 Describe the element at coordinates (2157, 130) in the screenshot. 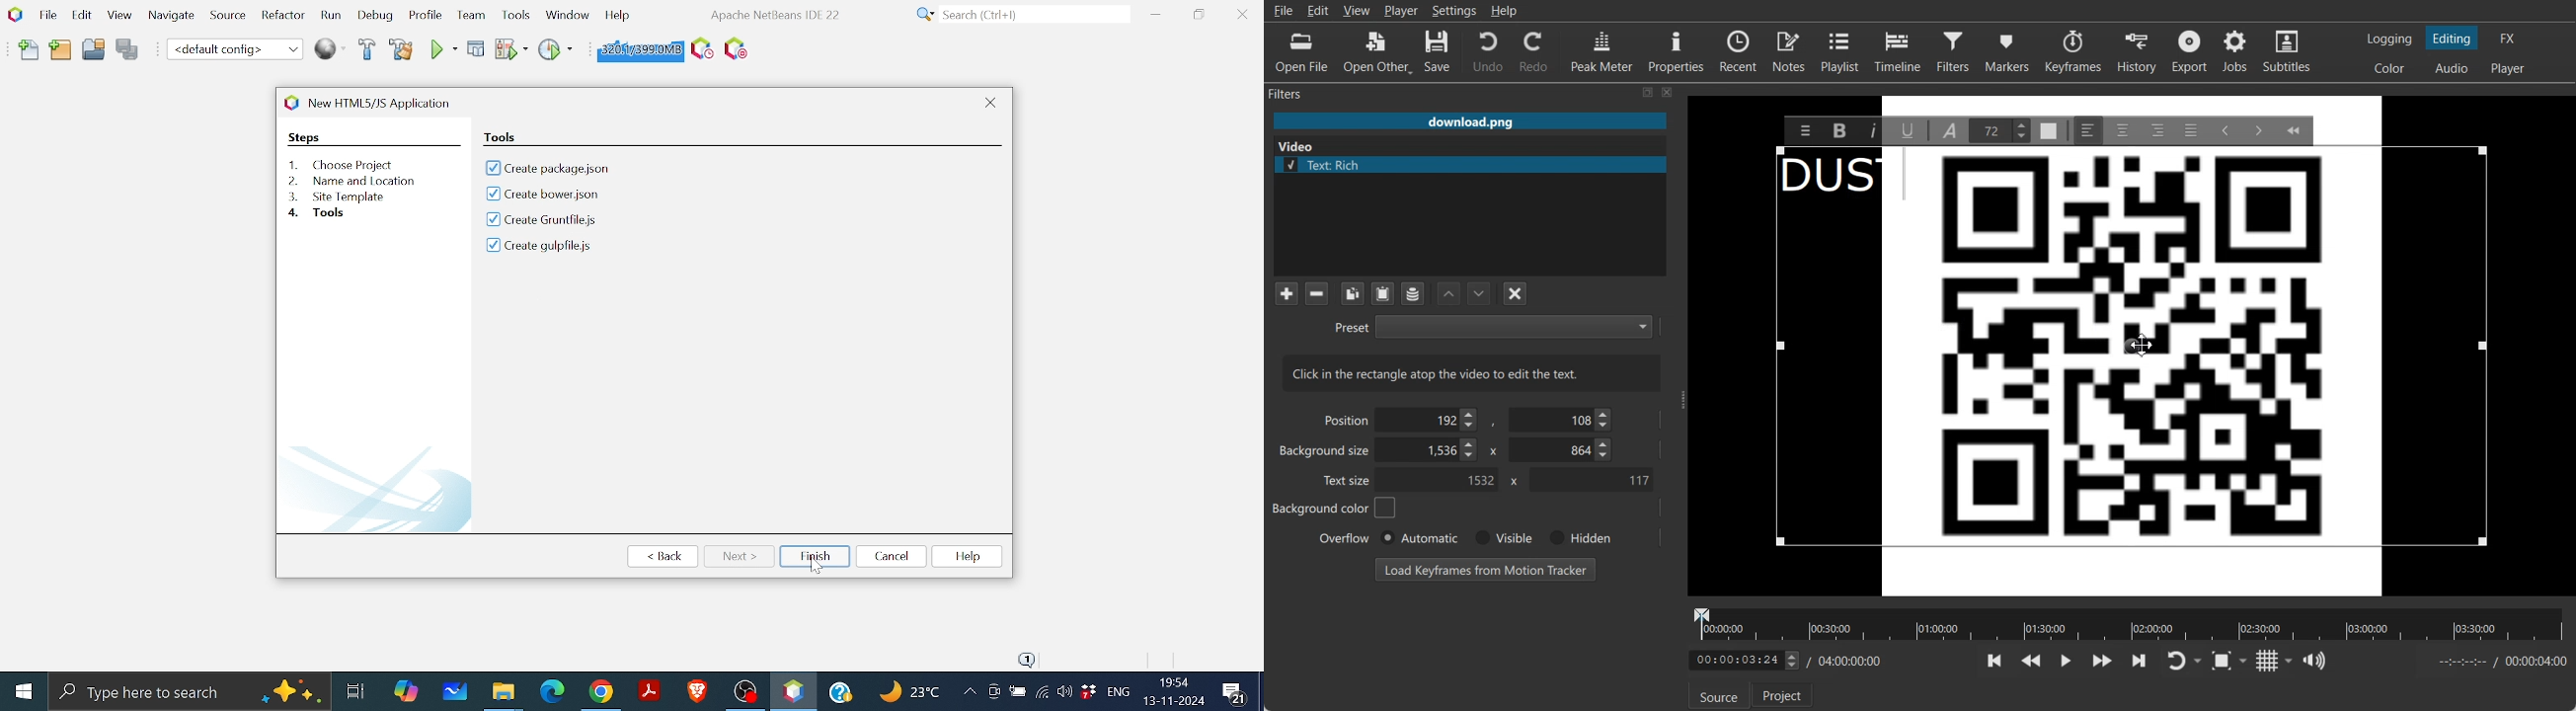

I see `Right` at that location.